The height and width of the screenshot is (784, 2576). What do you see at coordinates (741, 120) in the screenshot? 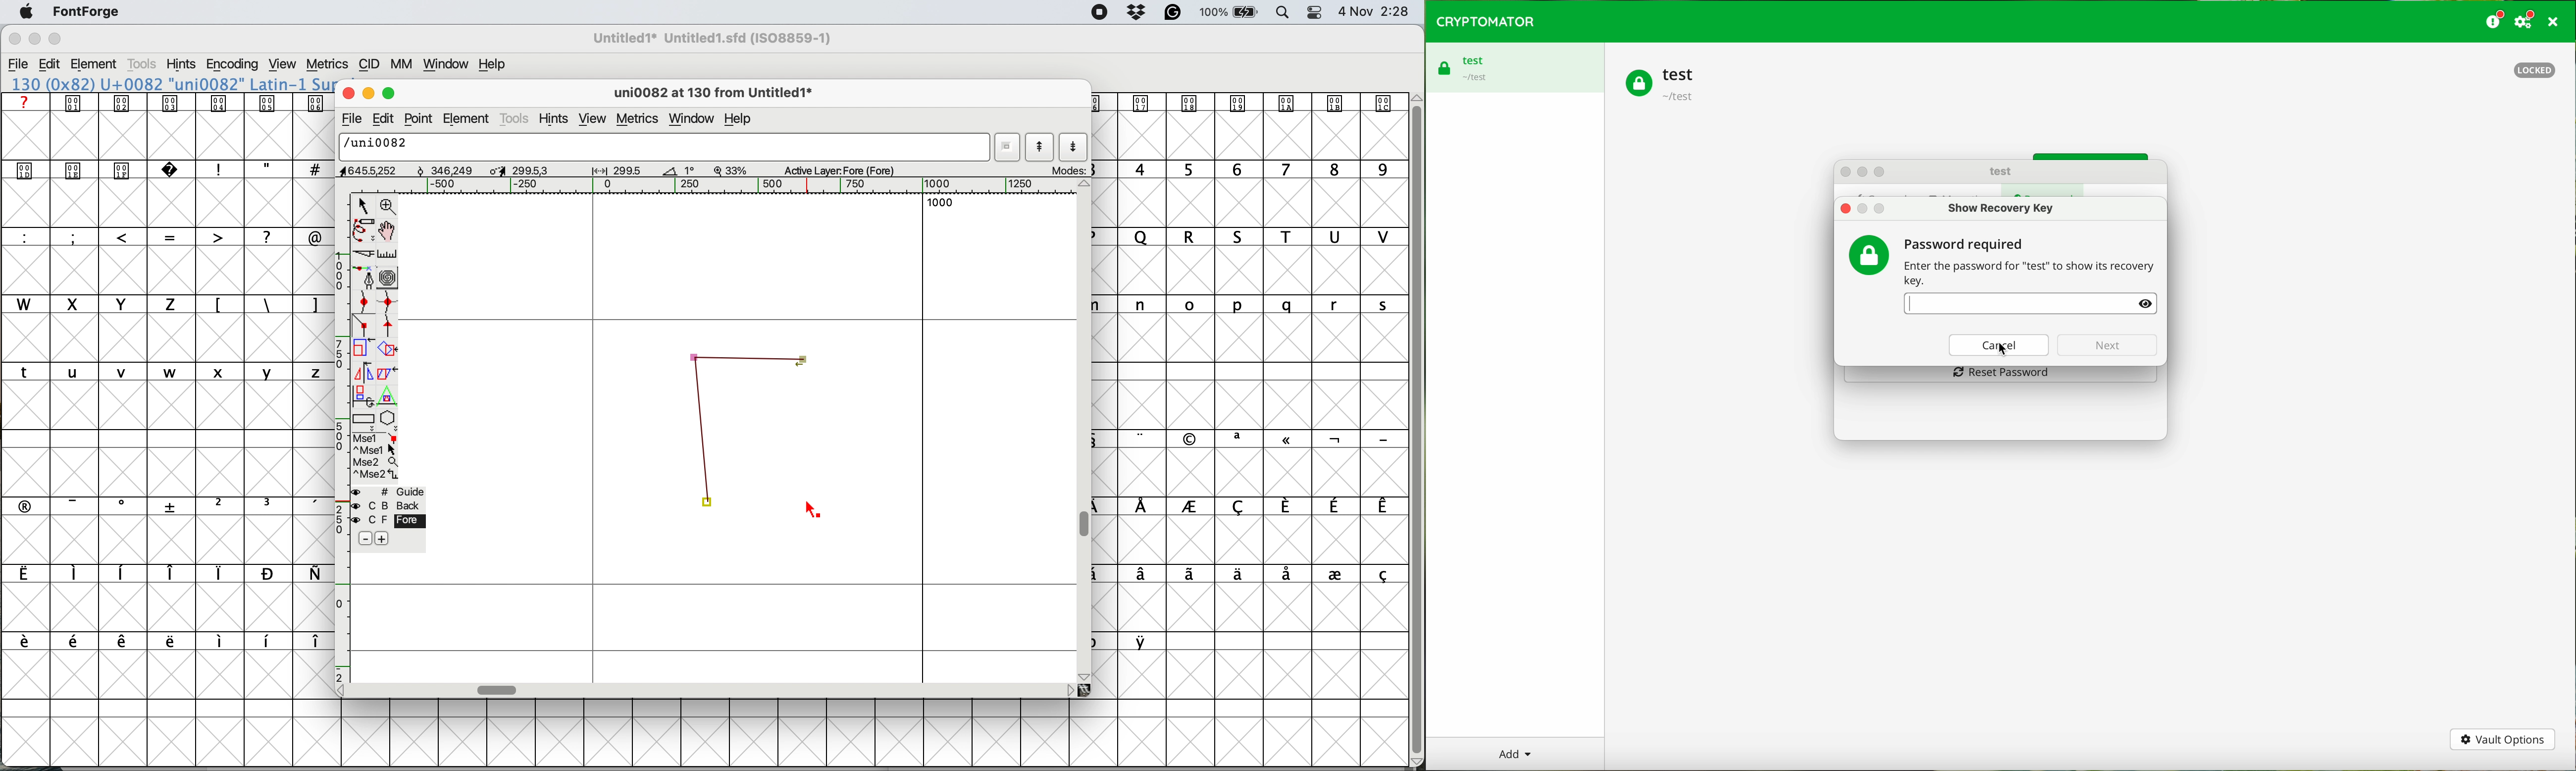
I see `help` at bounding box center [741, 120].